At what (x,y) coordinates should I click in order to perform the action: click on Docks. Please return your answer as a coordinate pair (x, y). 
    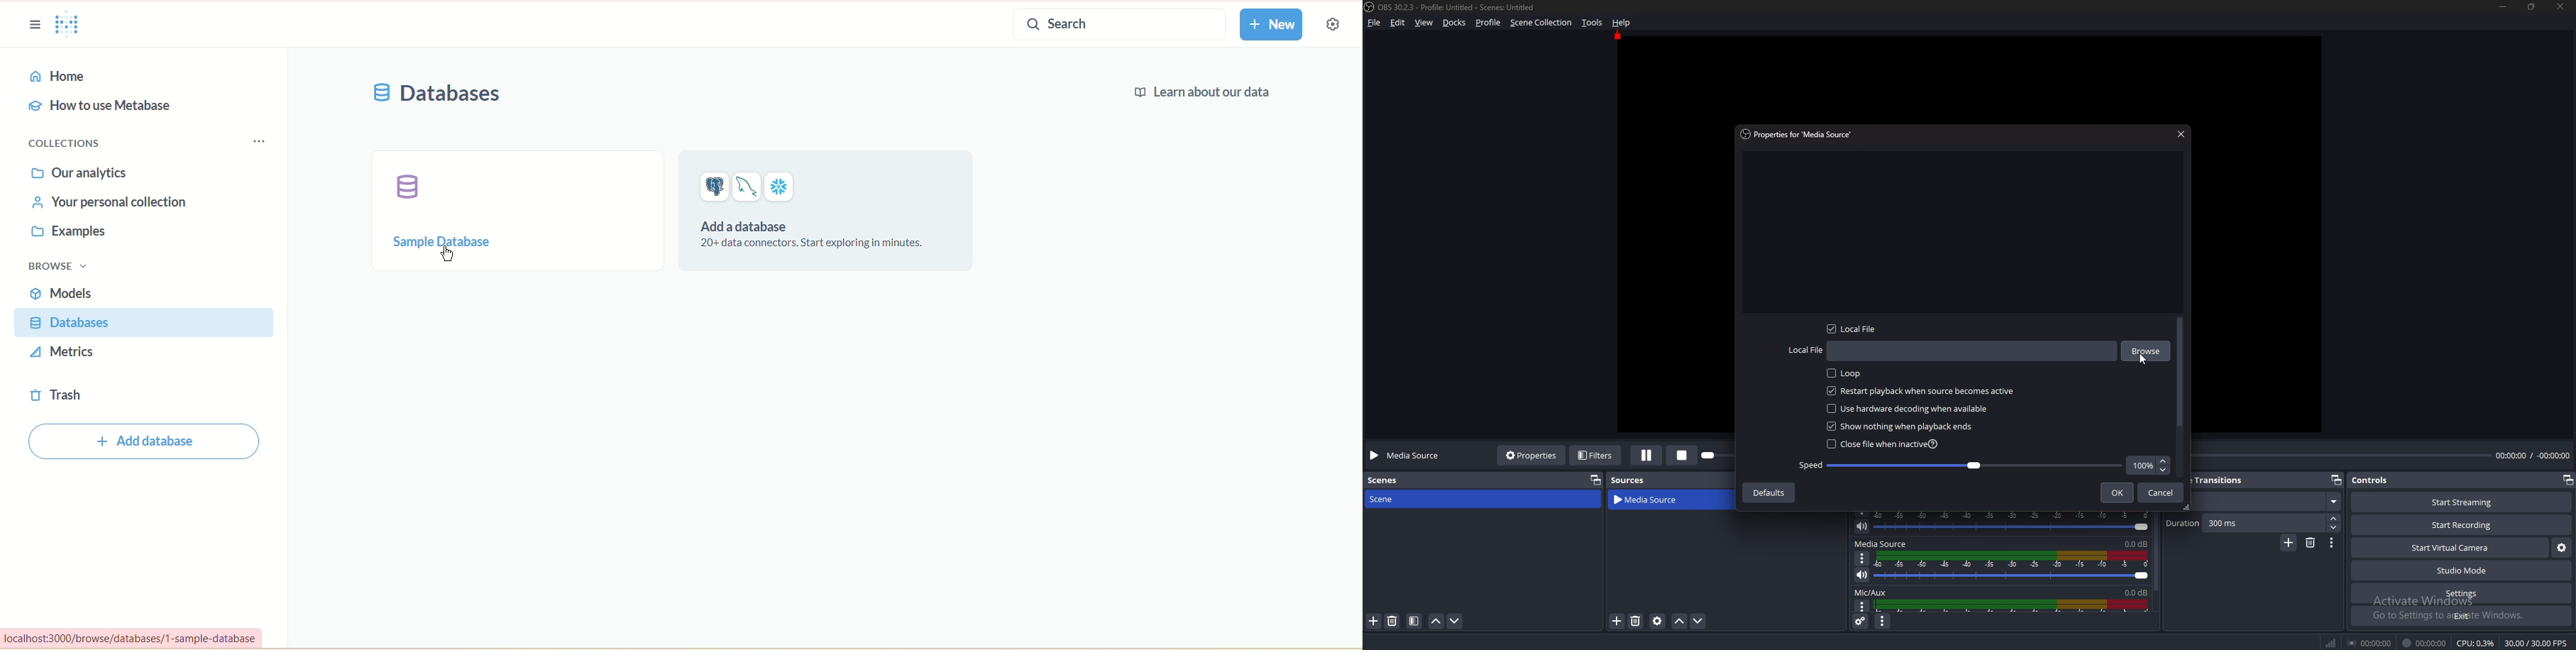
    Looking at the image, I should click on (1456, 23).